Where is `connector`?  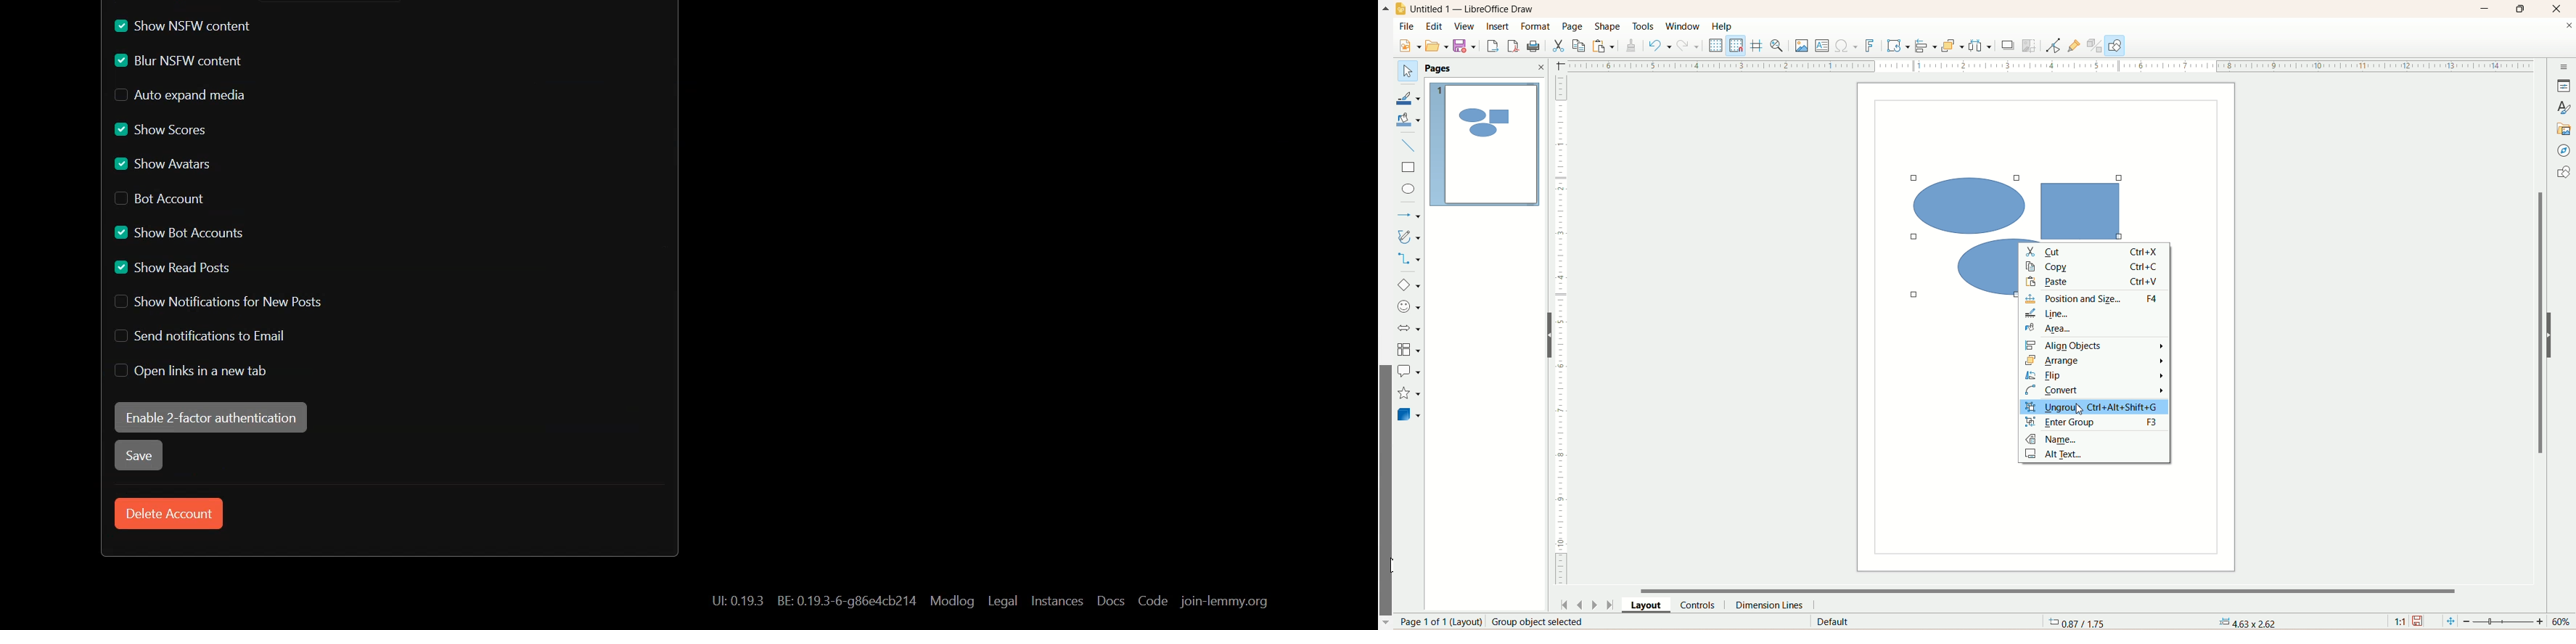 connector is located at coordinates (1408, 259).